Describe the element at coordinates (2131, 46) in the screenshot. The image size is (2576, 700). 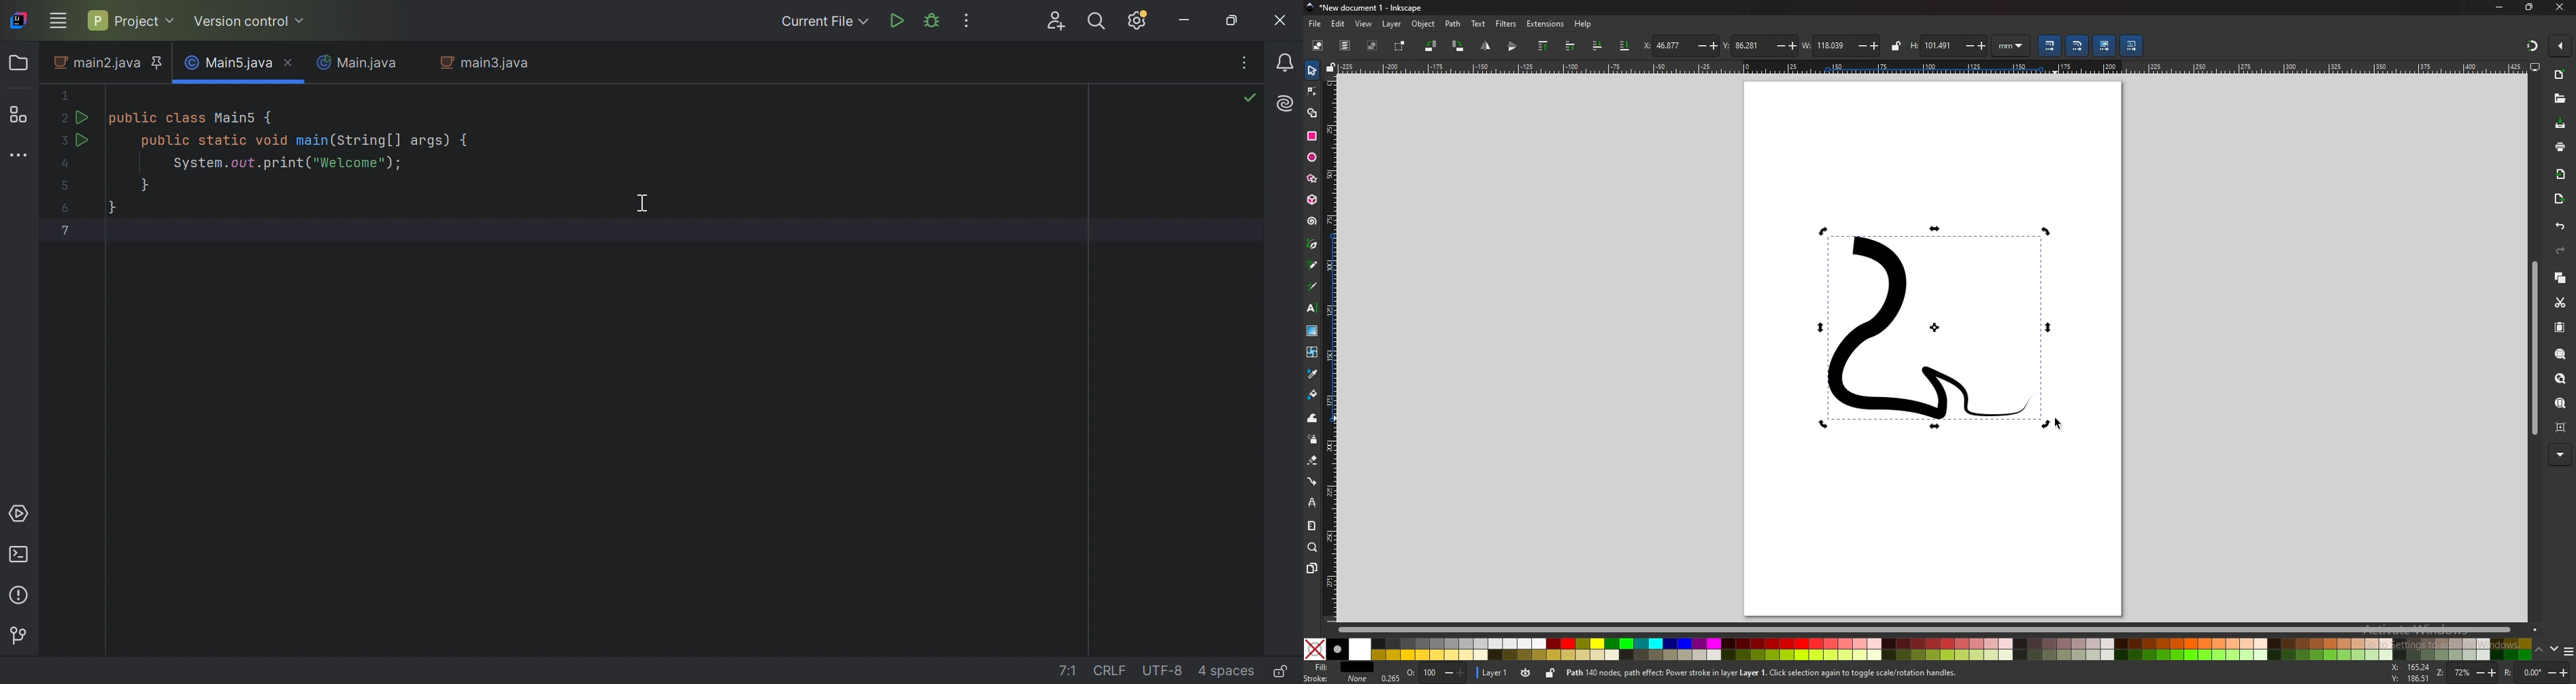
I see `move patterns` at that location.